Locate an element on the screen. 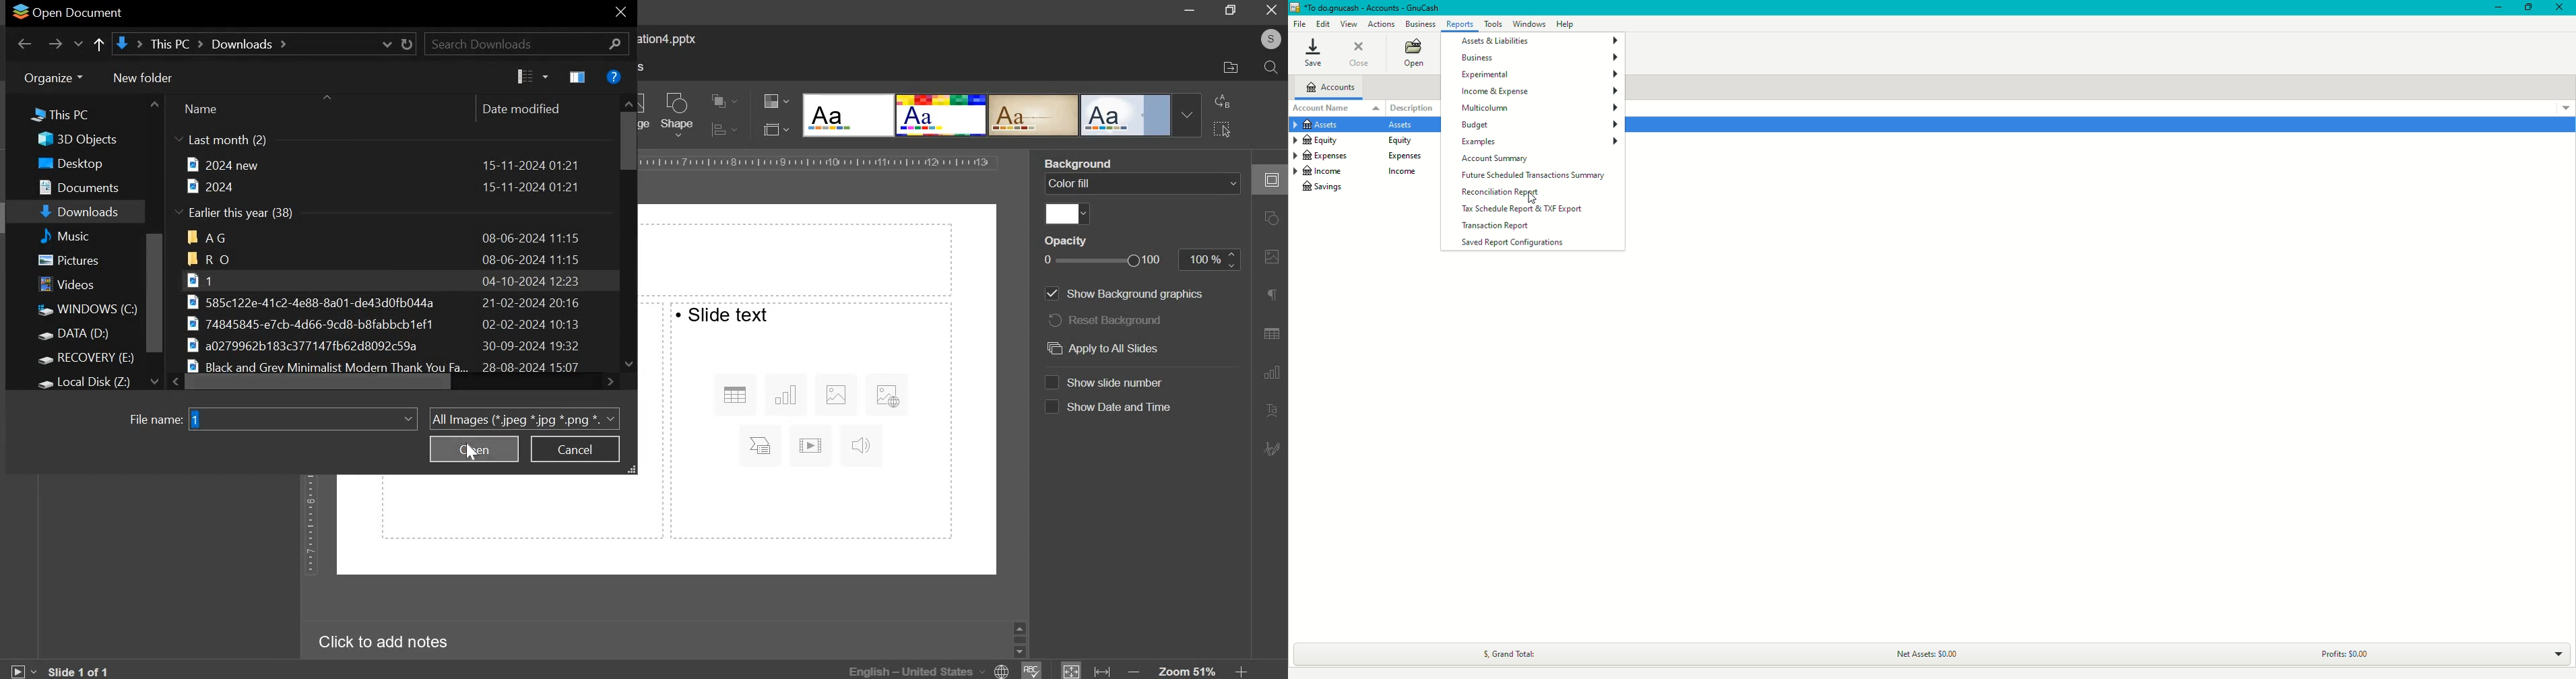 The width and height of the screenshot is (2576, 700). check box is located at coordinates (1050, 381).